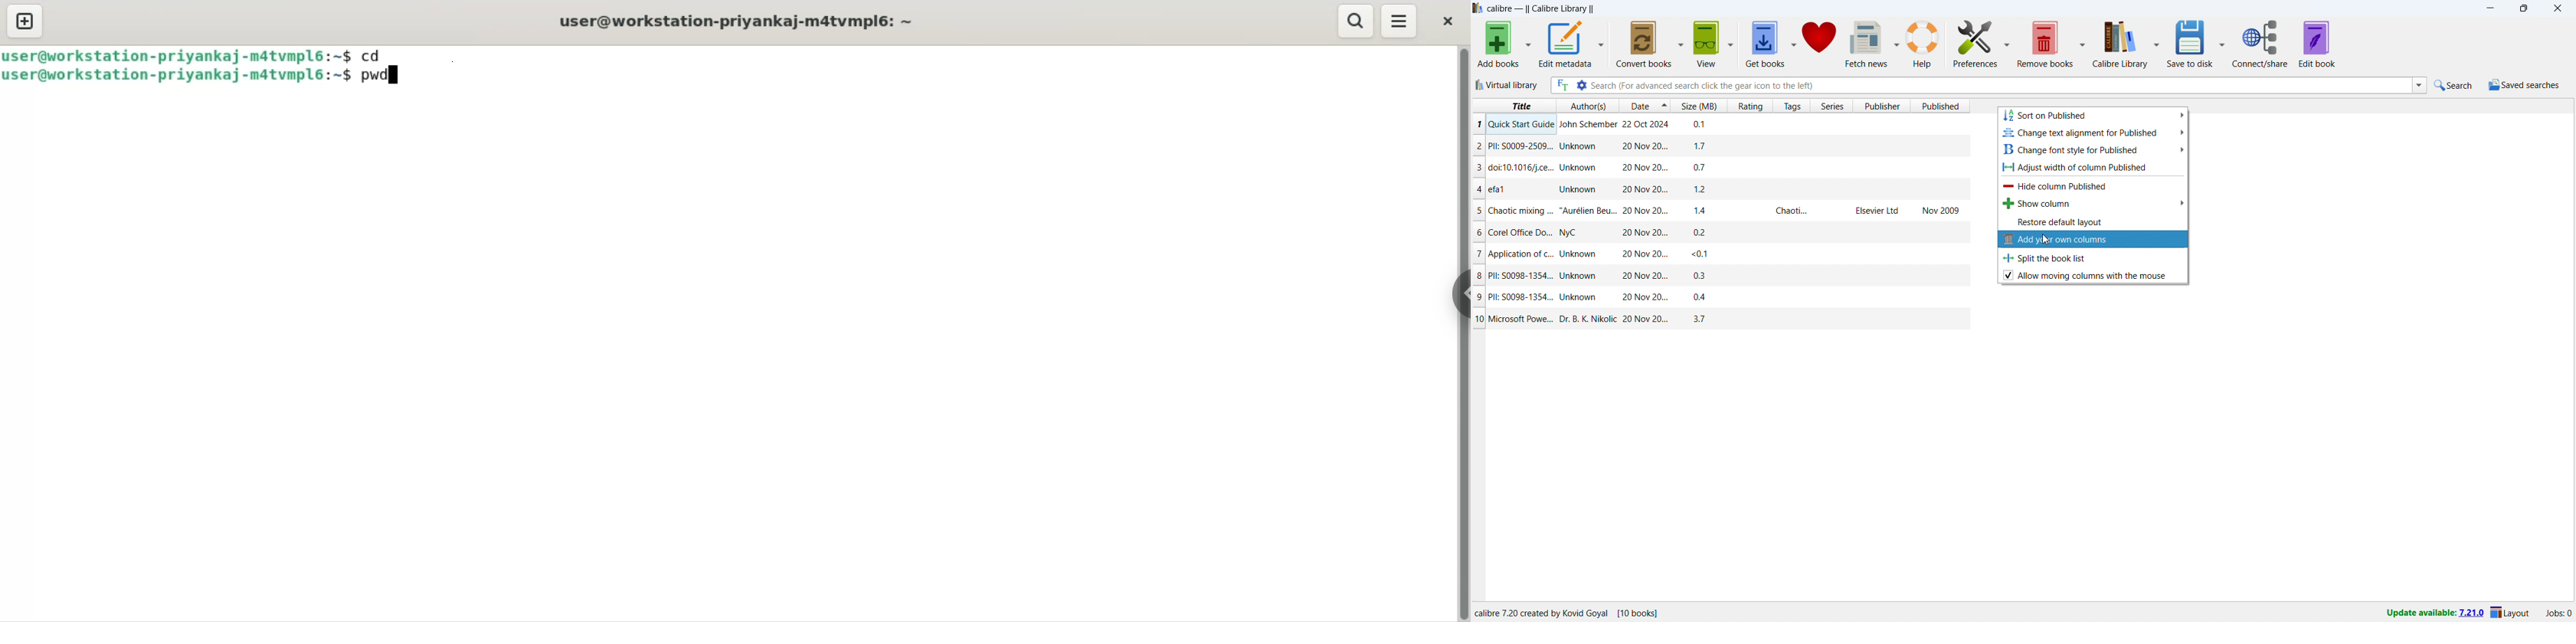 This screenshot has width=2576, height=644. What do you see at coordinates (2083, 43) in the screenshot?
I see `remove books options` at bounding box center [2083, 43].